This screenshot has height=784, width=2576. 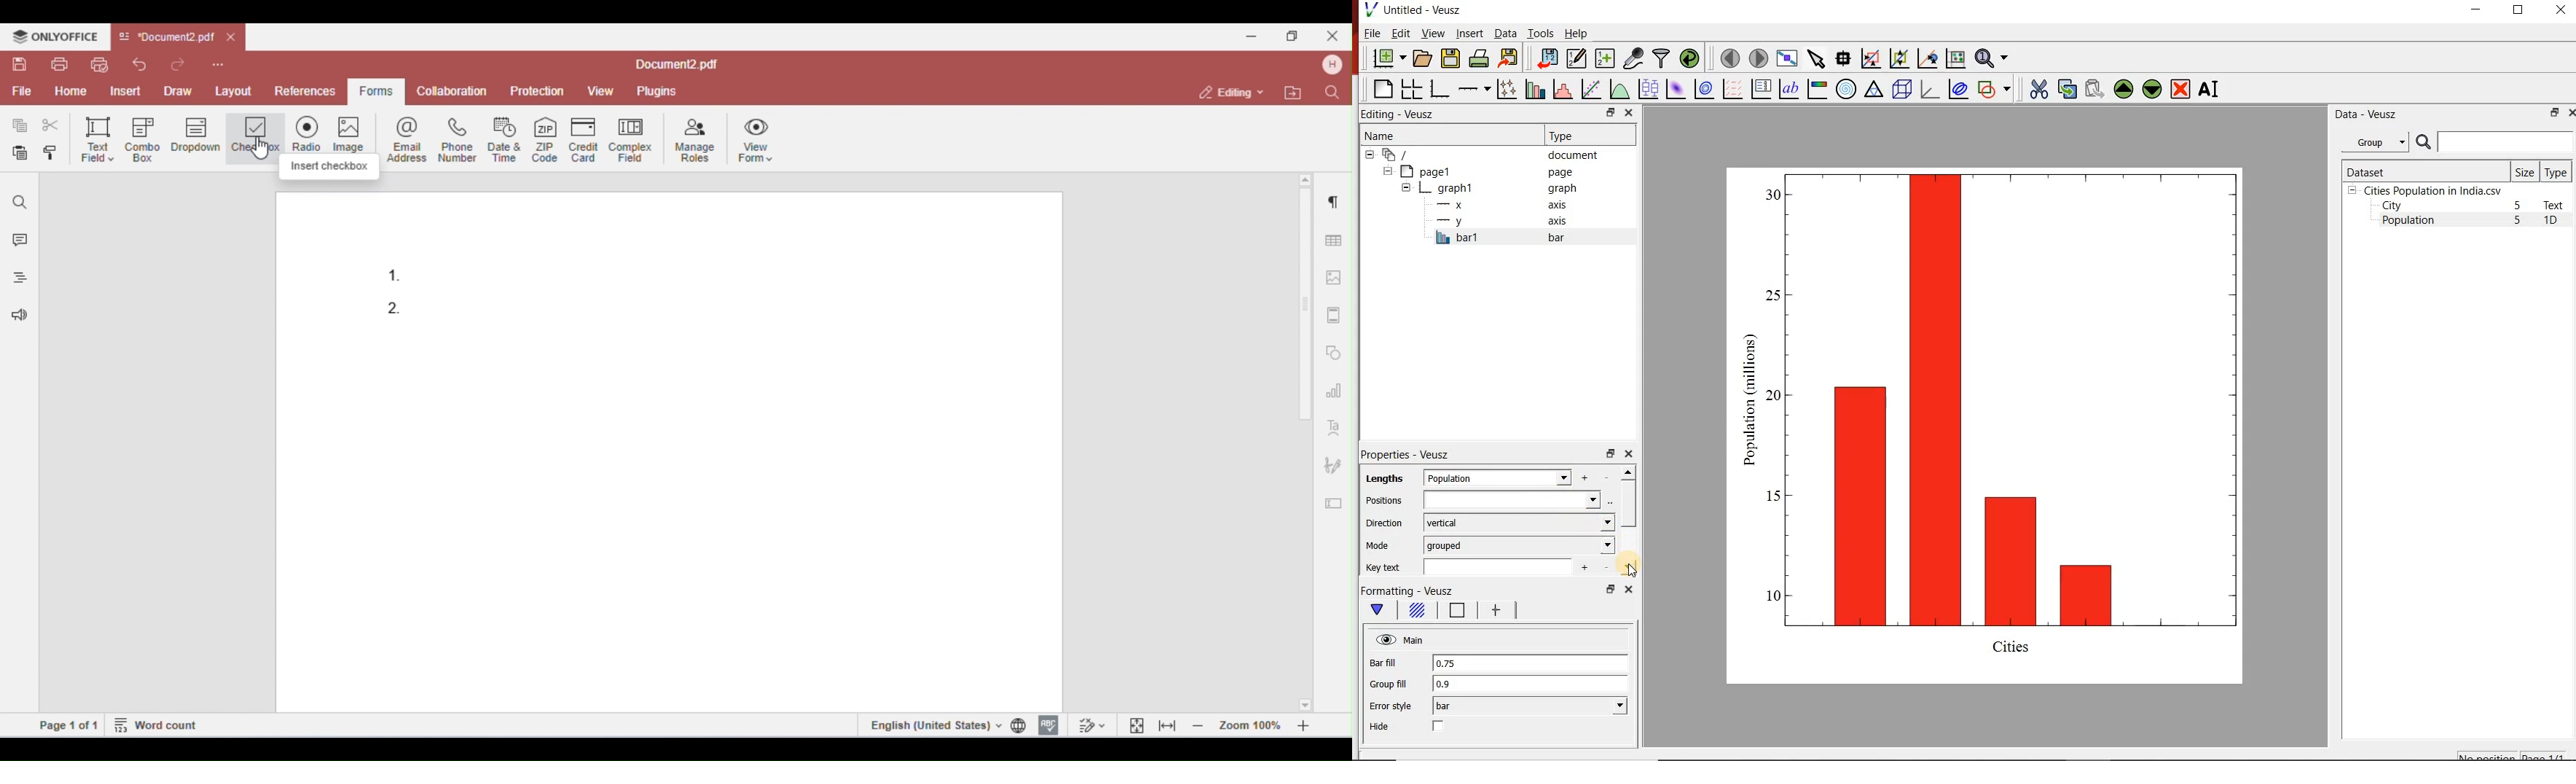 I want to click on click to zoom out of graph axes, so click(x=1897, y=60).